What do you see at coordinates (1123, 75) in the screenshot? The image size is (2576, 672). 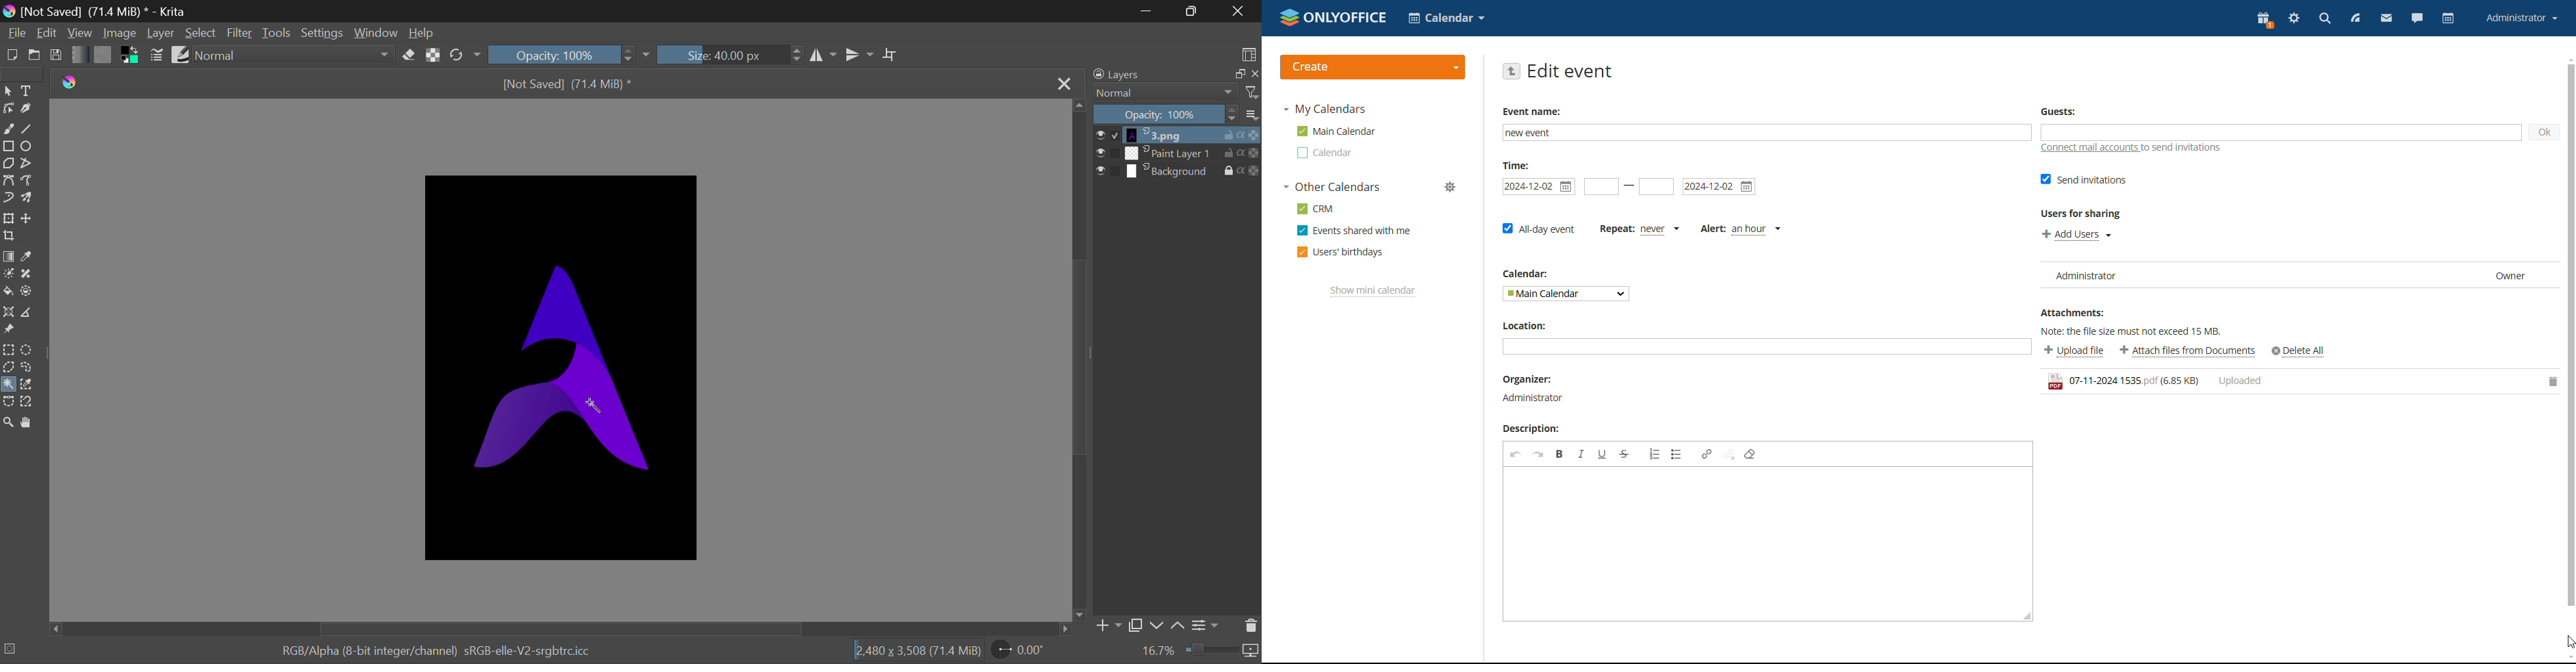 I see `Layers Docker Tab` at bounding box center [1123, 75].